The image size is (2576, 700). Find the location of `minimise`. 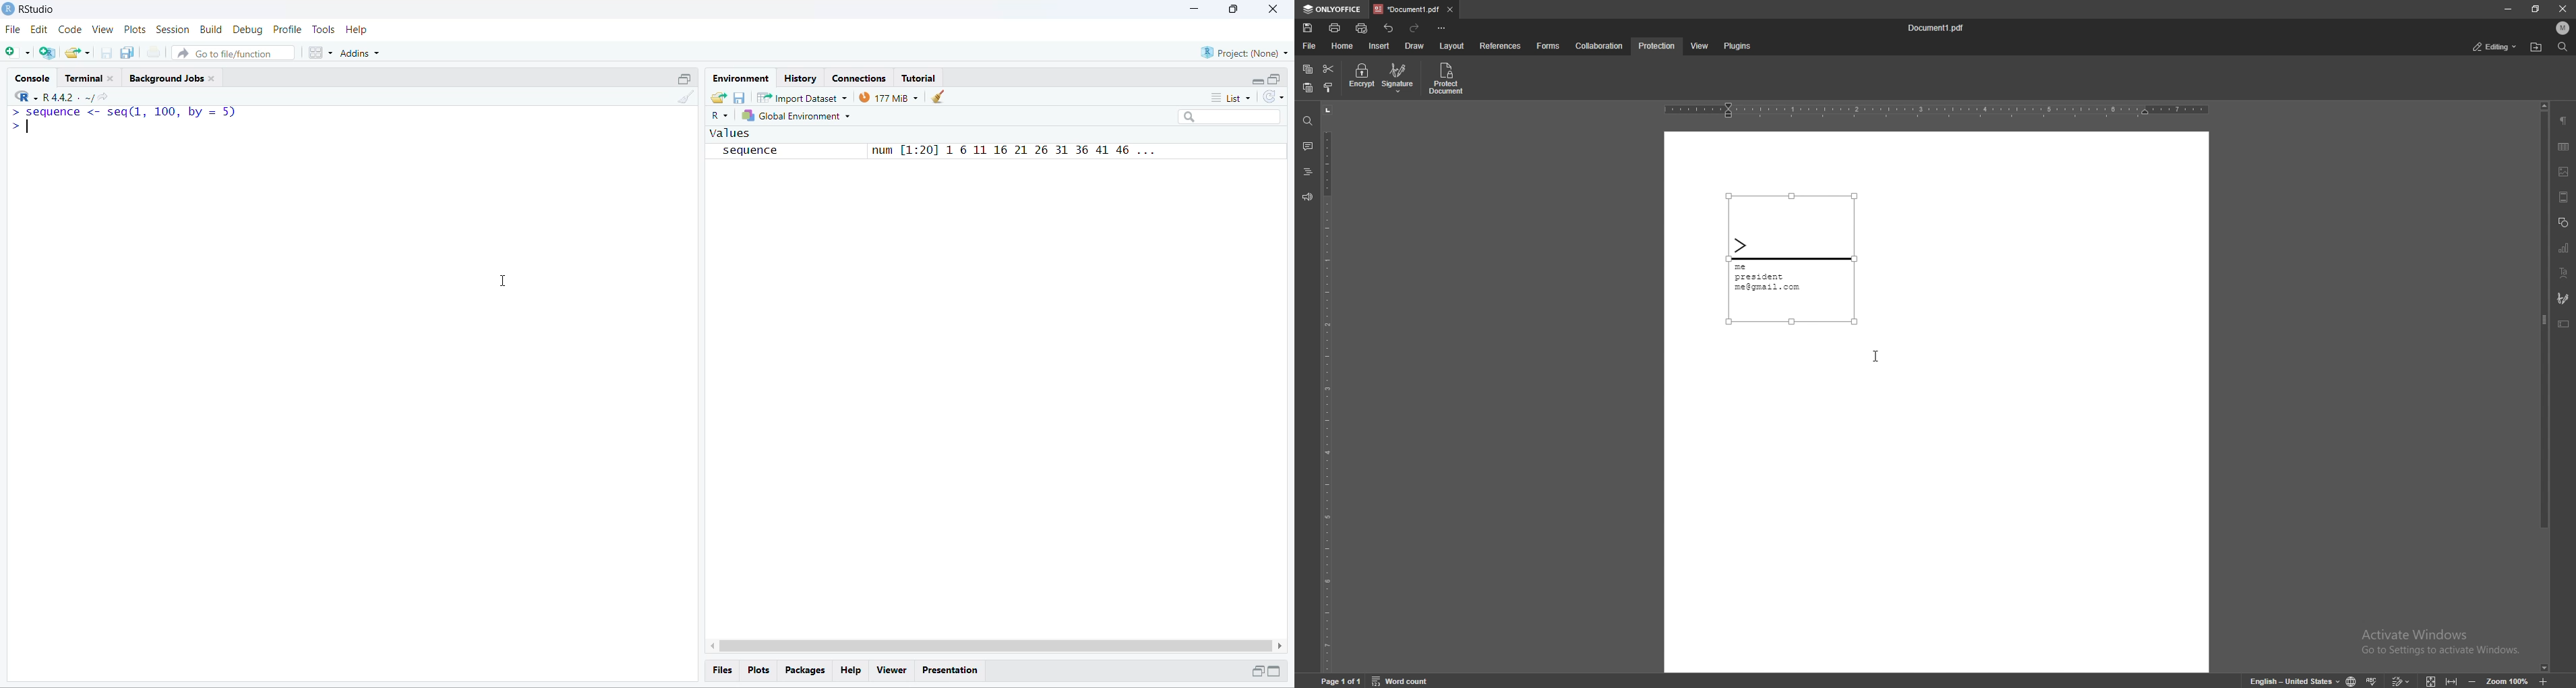

minimise is located at coordinates (1195, 8).